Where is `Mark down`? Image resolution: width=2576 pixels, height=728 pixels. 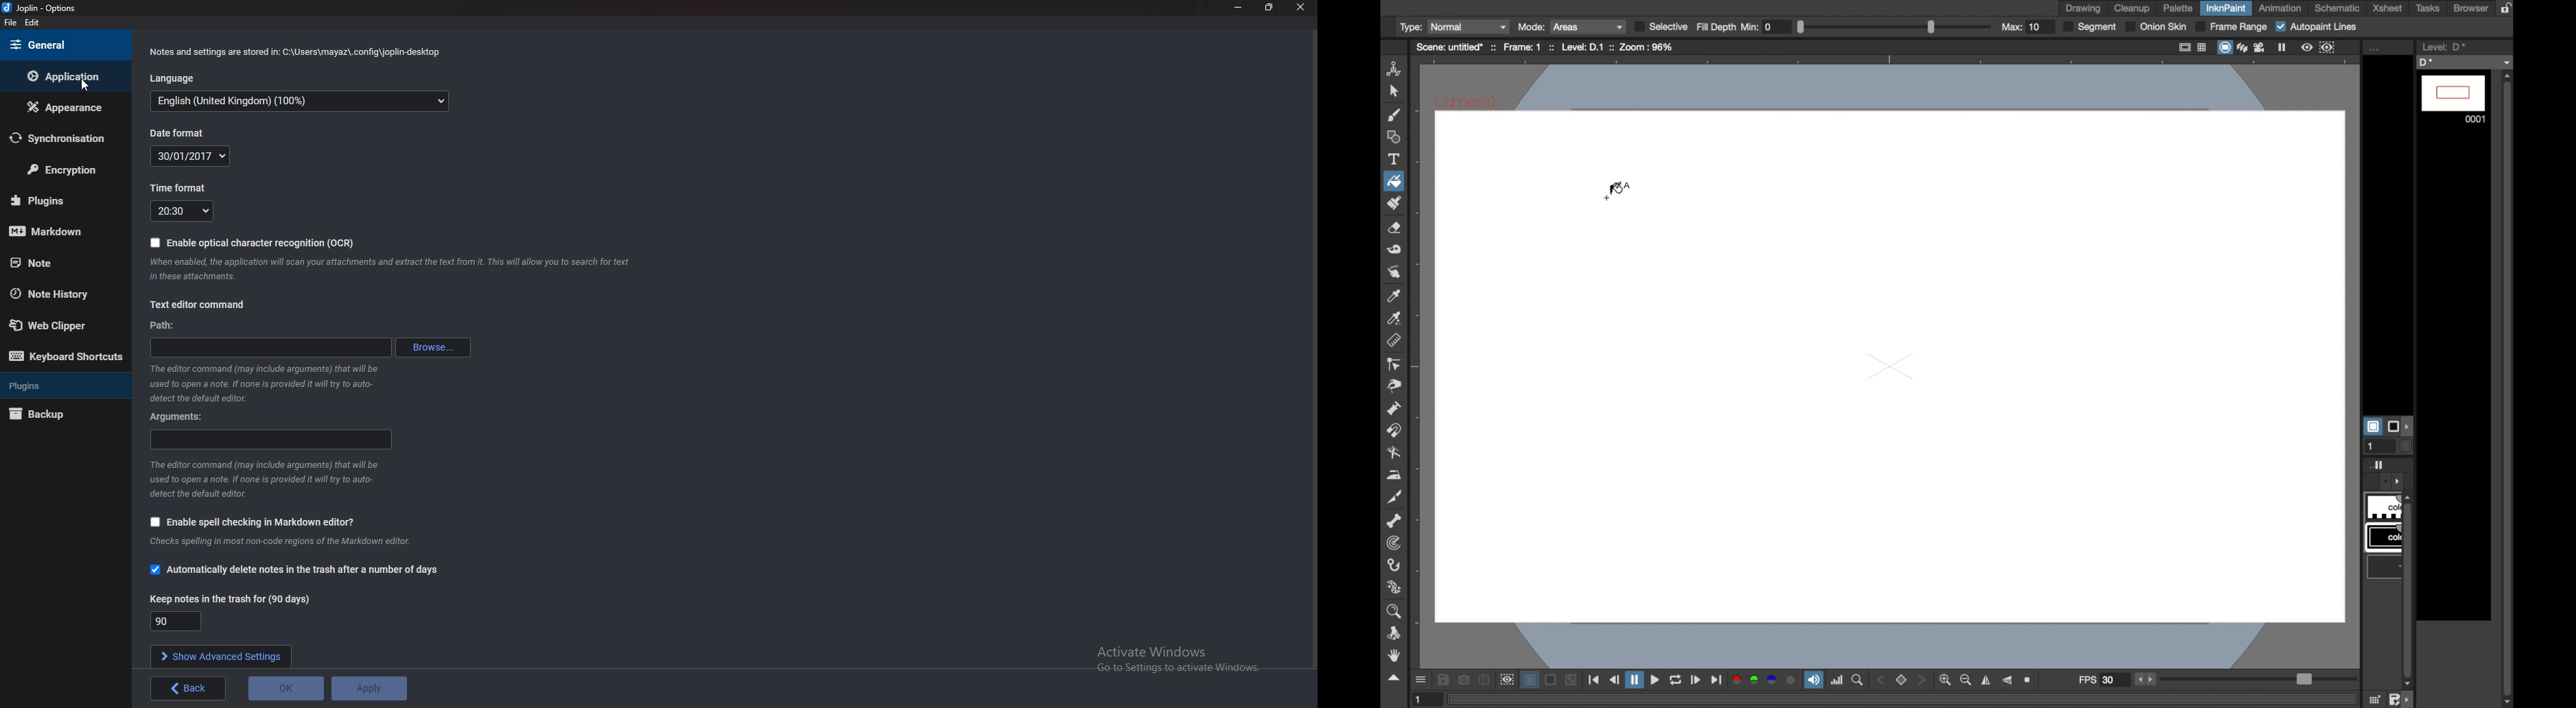
Mark down is located at coordinates (60, 230).